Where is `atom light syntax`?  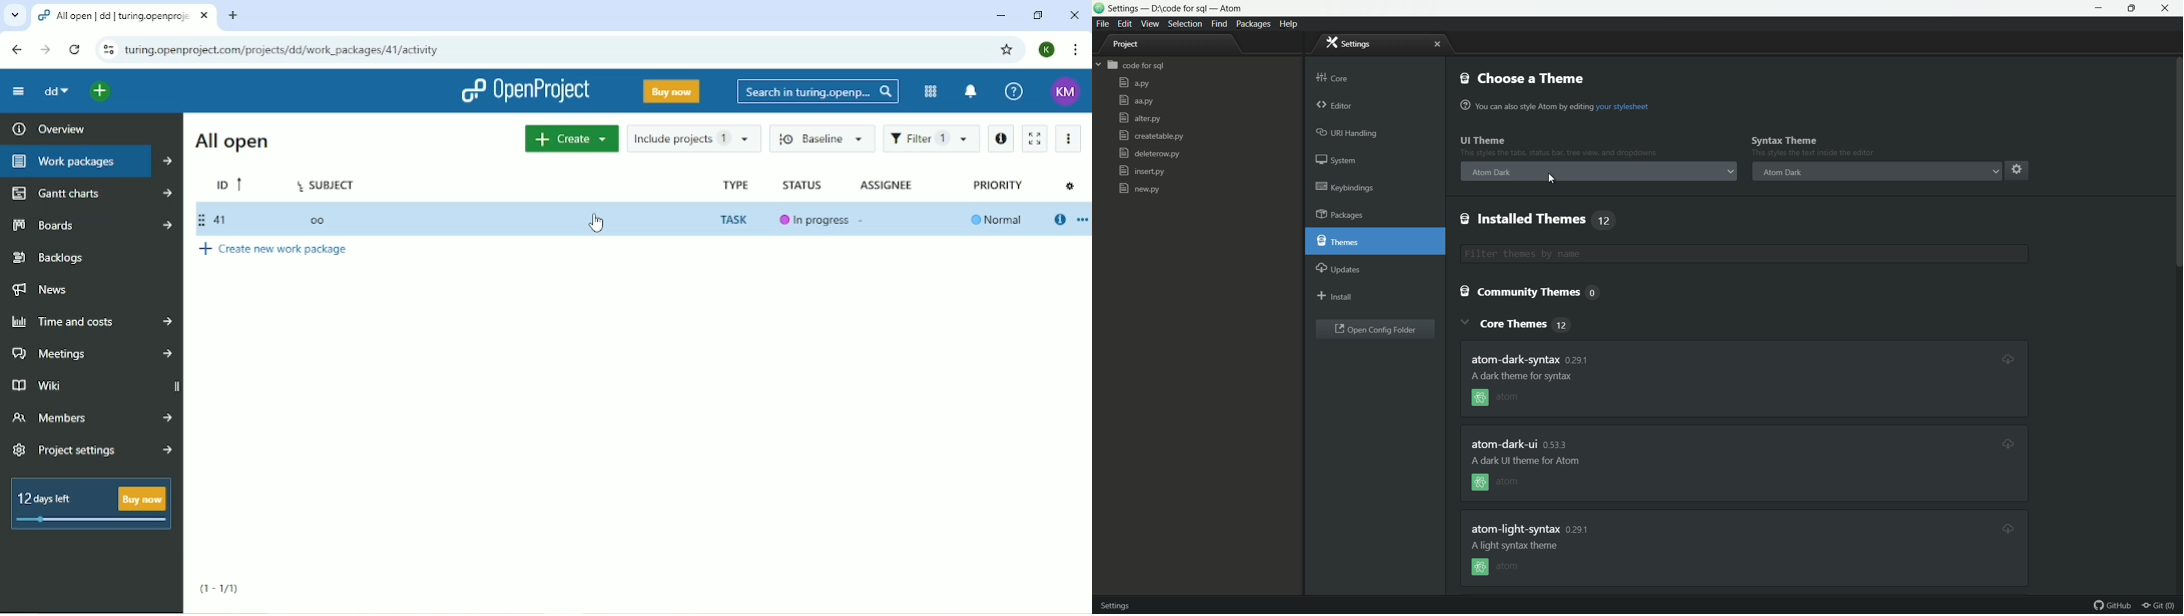 atom light syntax is located at coordinates (1531, 528).